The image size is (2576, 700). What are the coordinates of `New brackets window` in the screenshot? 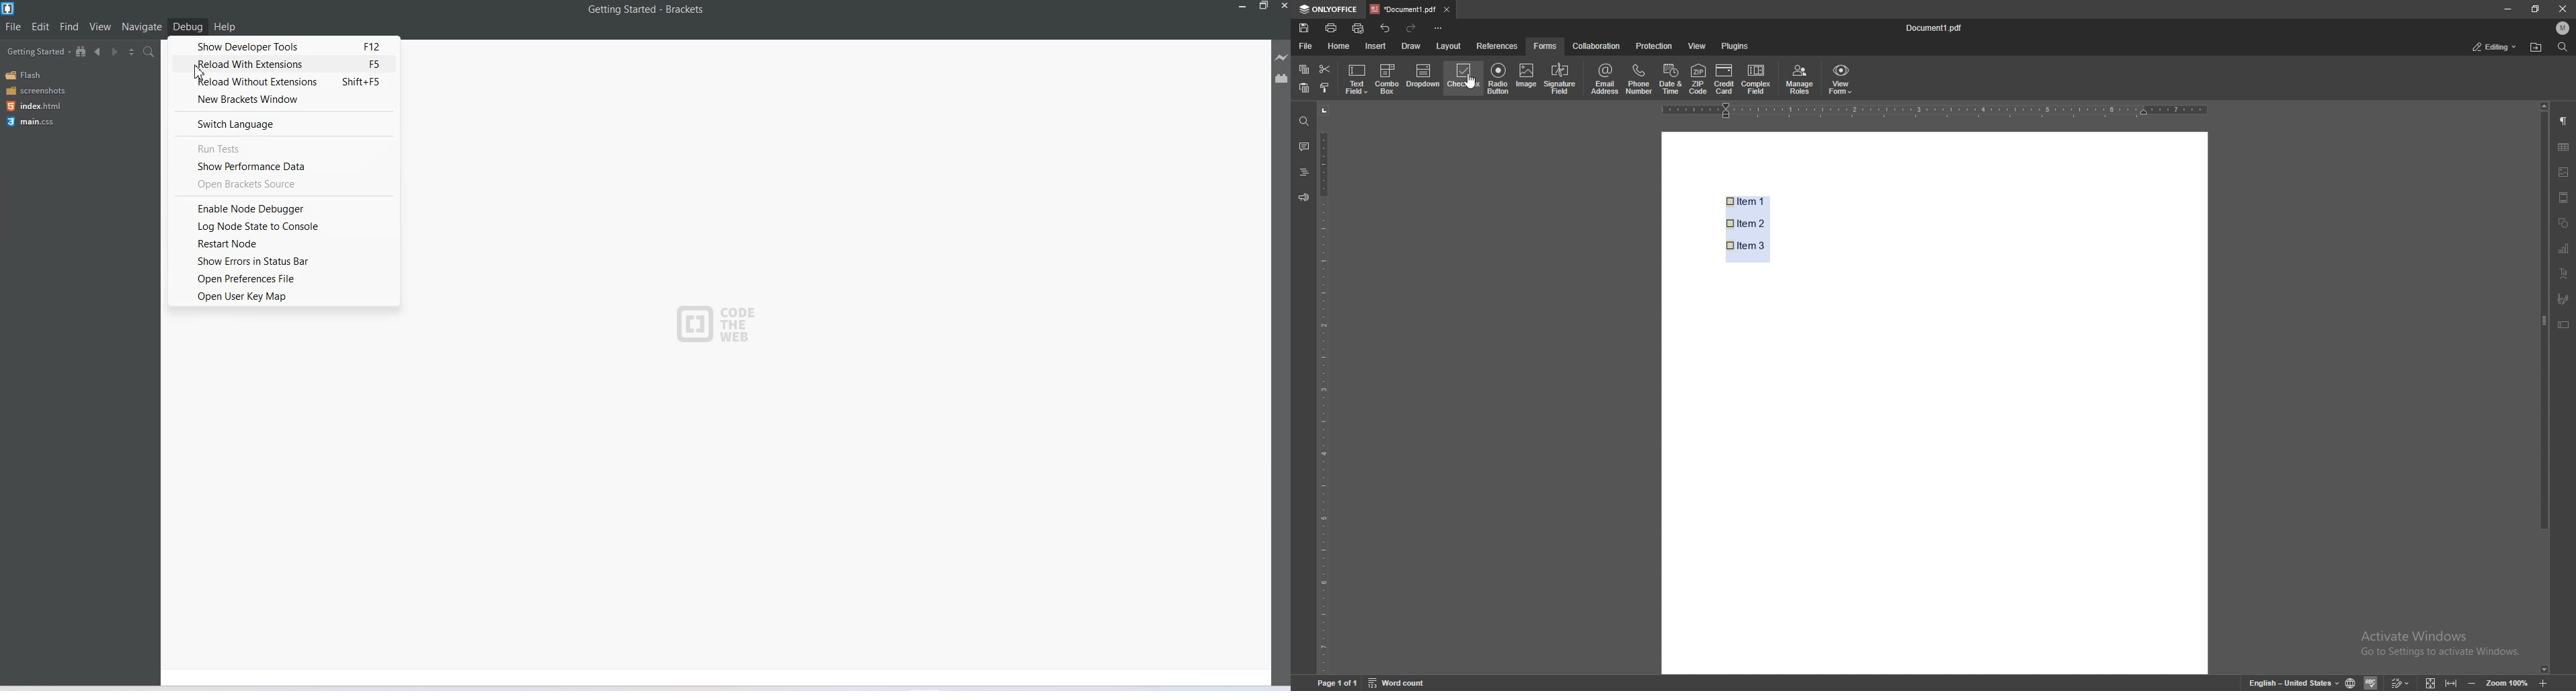 It's located at (285, 101).